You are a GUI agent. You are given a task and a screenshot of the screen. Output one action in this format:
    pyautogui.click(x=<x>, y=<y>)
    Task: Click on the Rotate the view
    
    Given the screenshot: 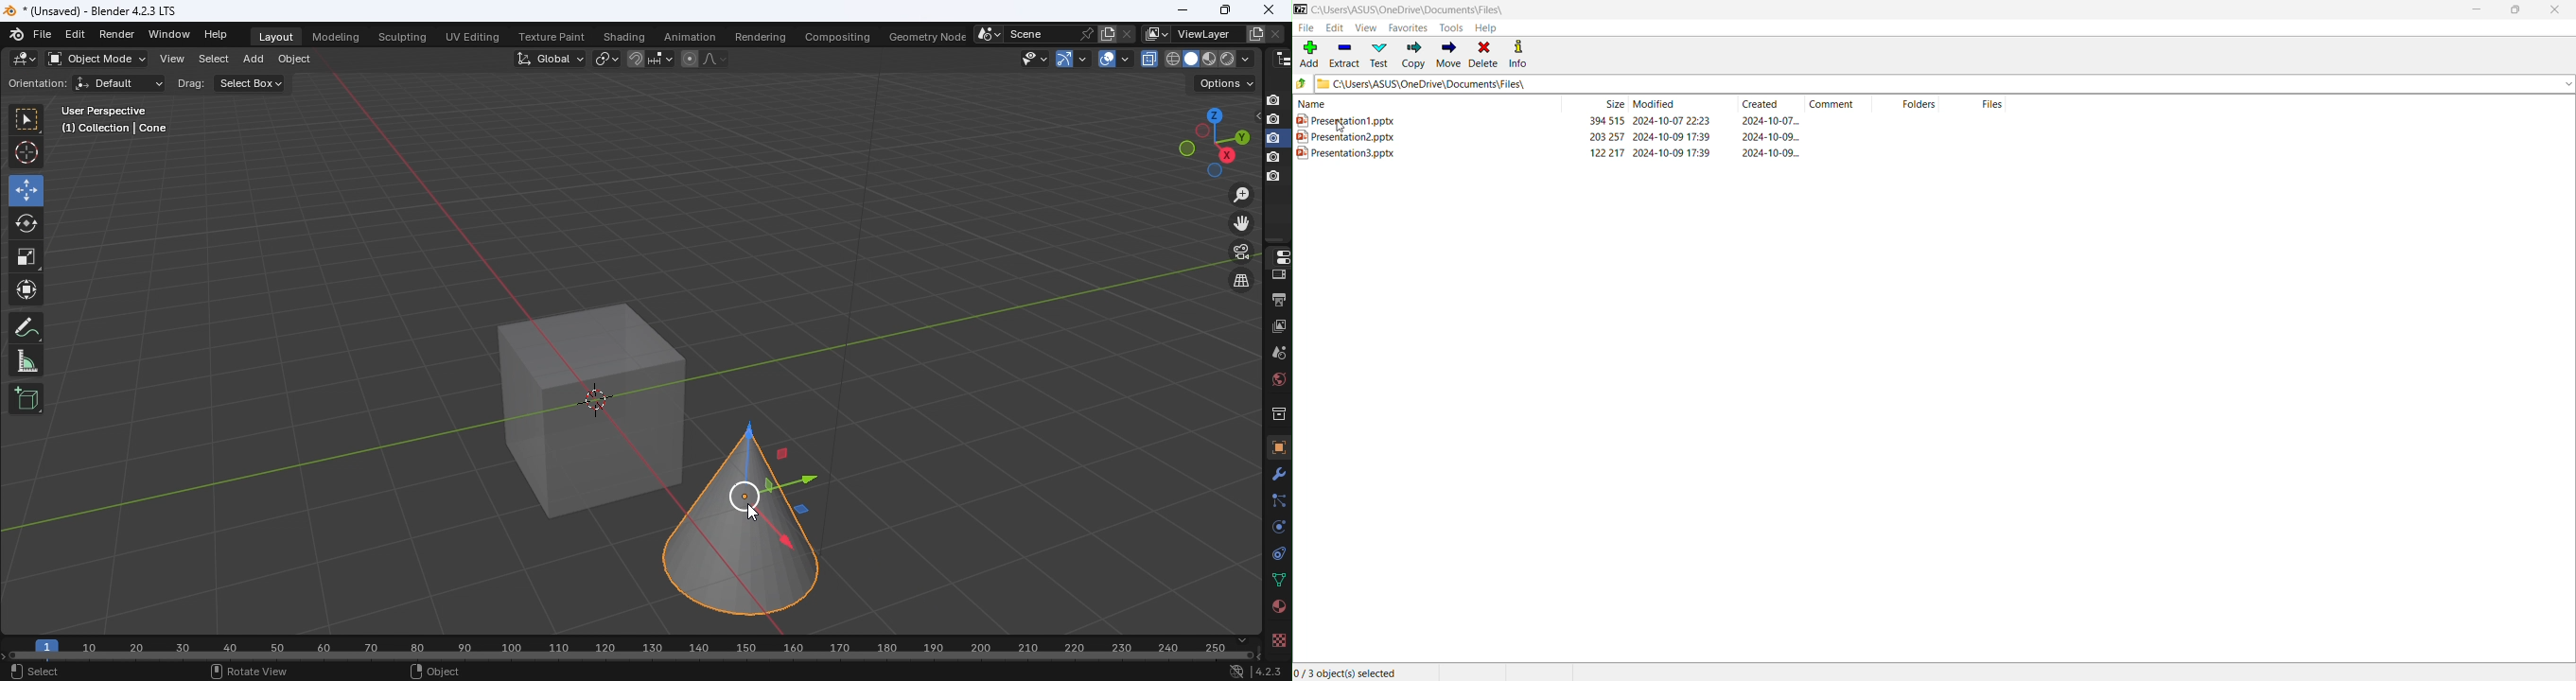 What is the action you would take?
    pyautogui.click(x=1201, y=131)
    